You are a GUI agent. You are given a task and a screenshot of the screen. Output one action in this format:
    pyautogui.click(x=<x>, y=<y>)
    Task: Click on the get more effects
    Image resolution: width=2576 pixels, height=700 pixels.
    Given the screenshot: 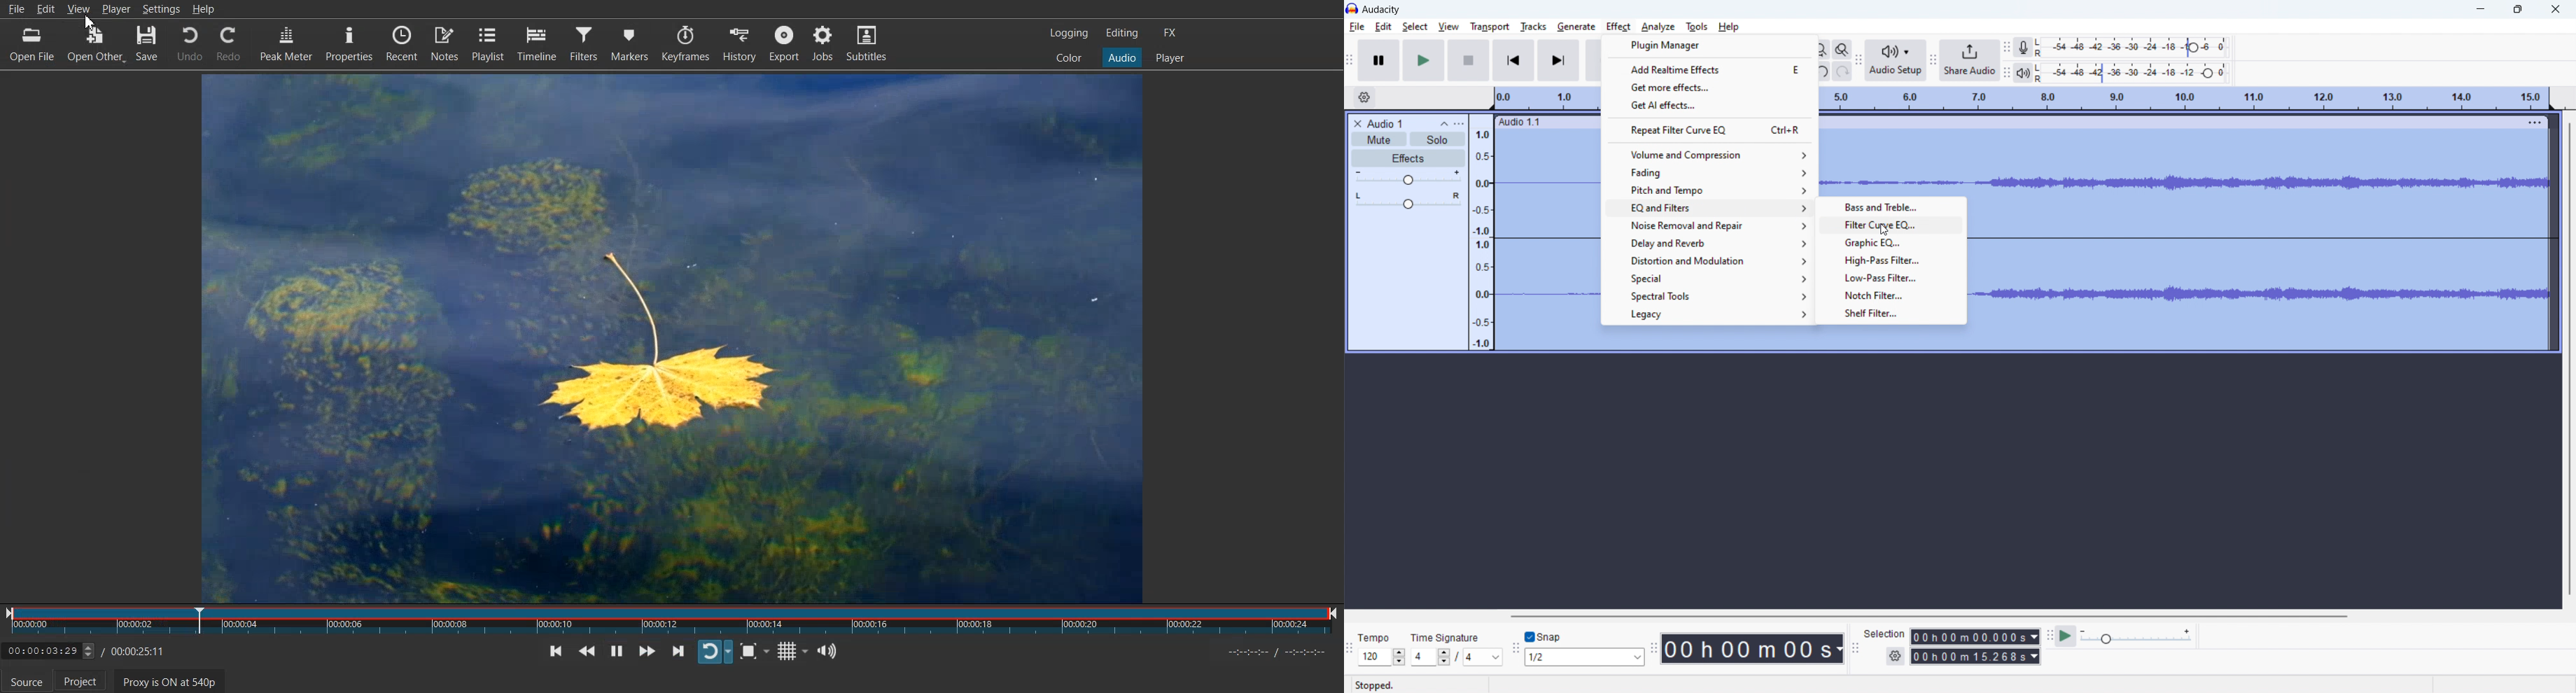 What is the action you would take?
    pyautogui.click(x=1711, y=86)
    